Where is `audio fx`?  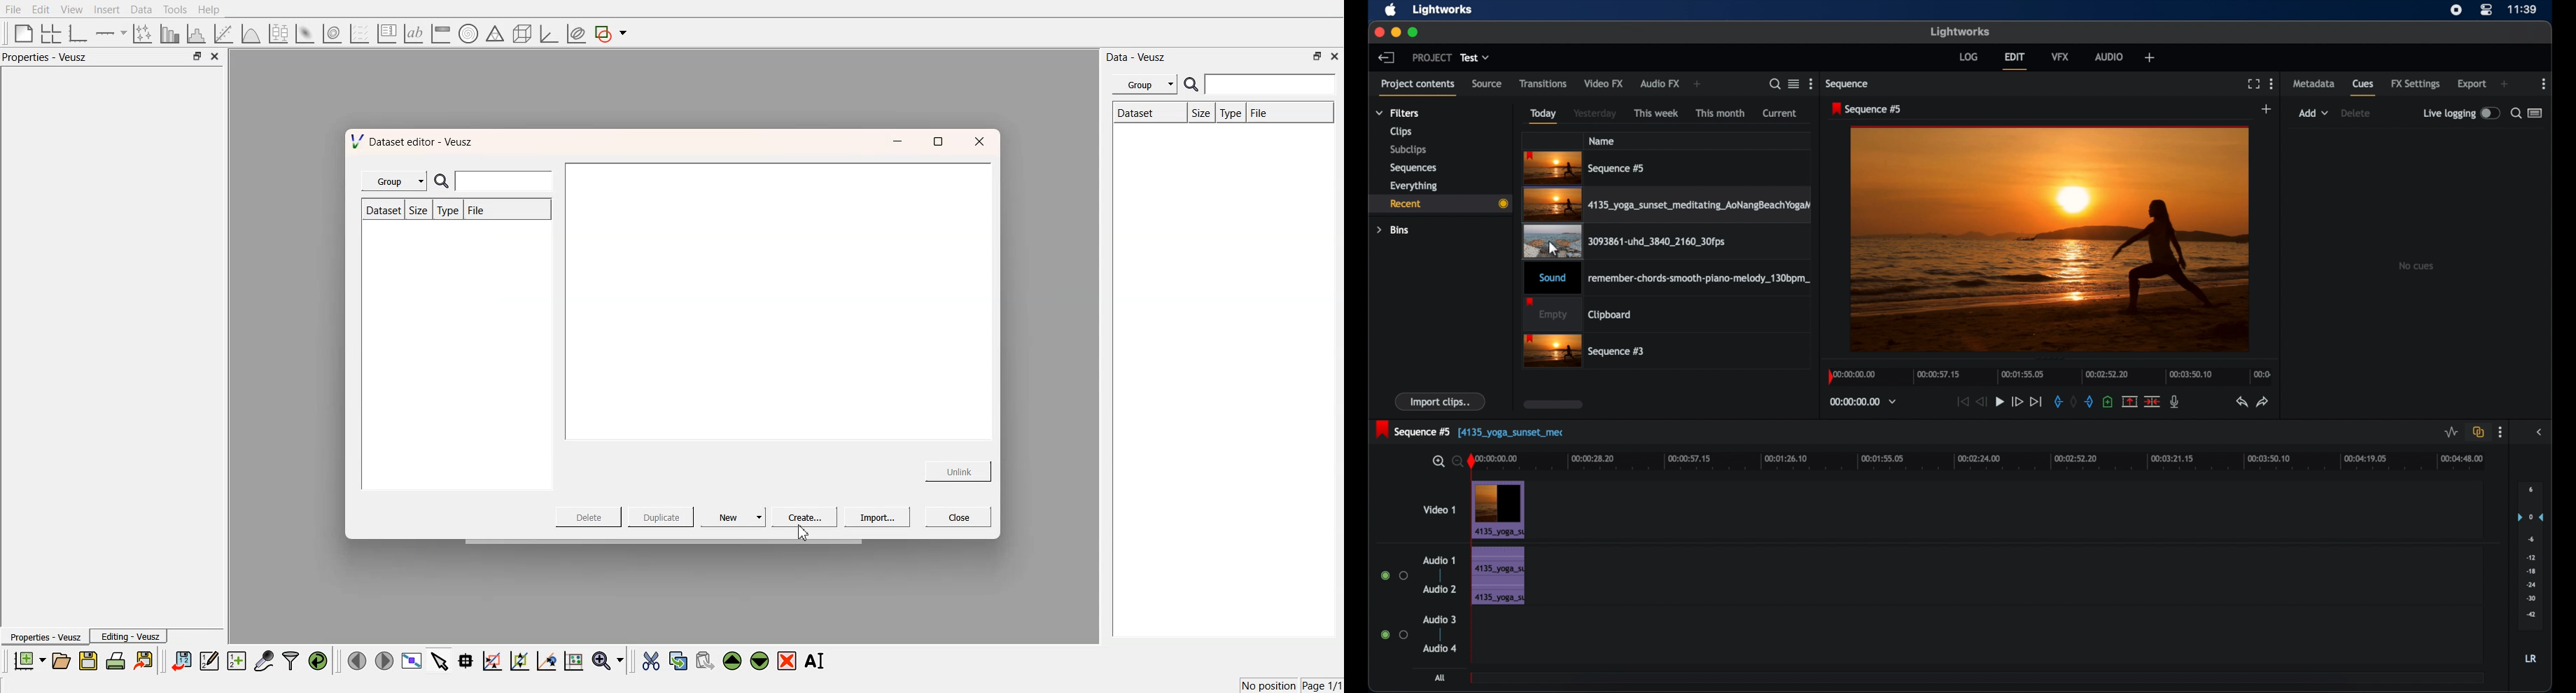 audio fx is located at coordinates (1659, 84).